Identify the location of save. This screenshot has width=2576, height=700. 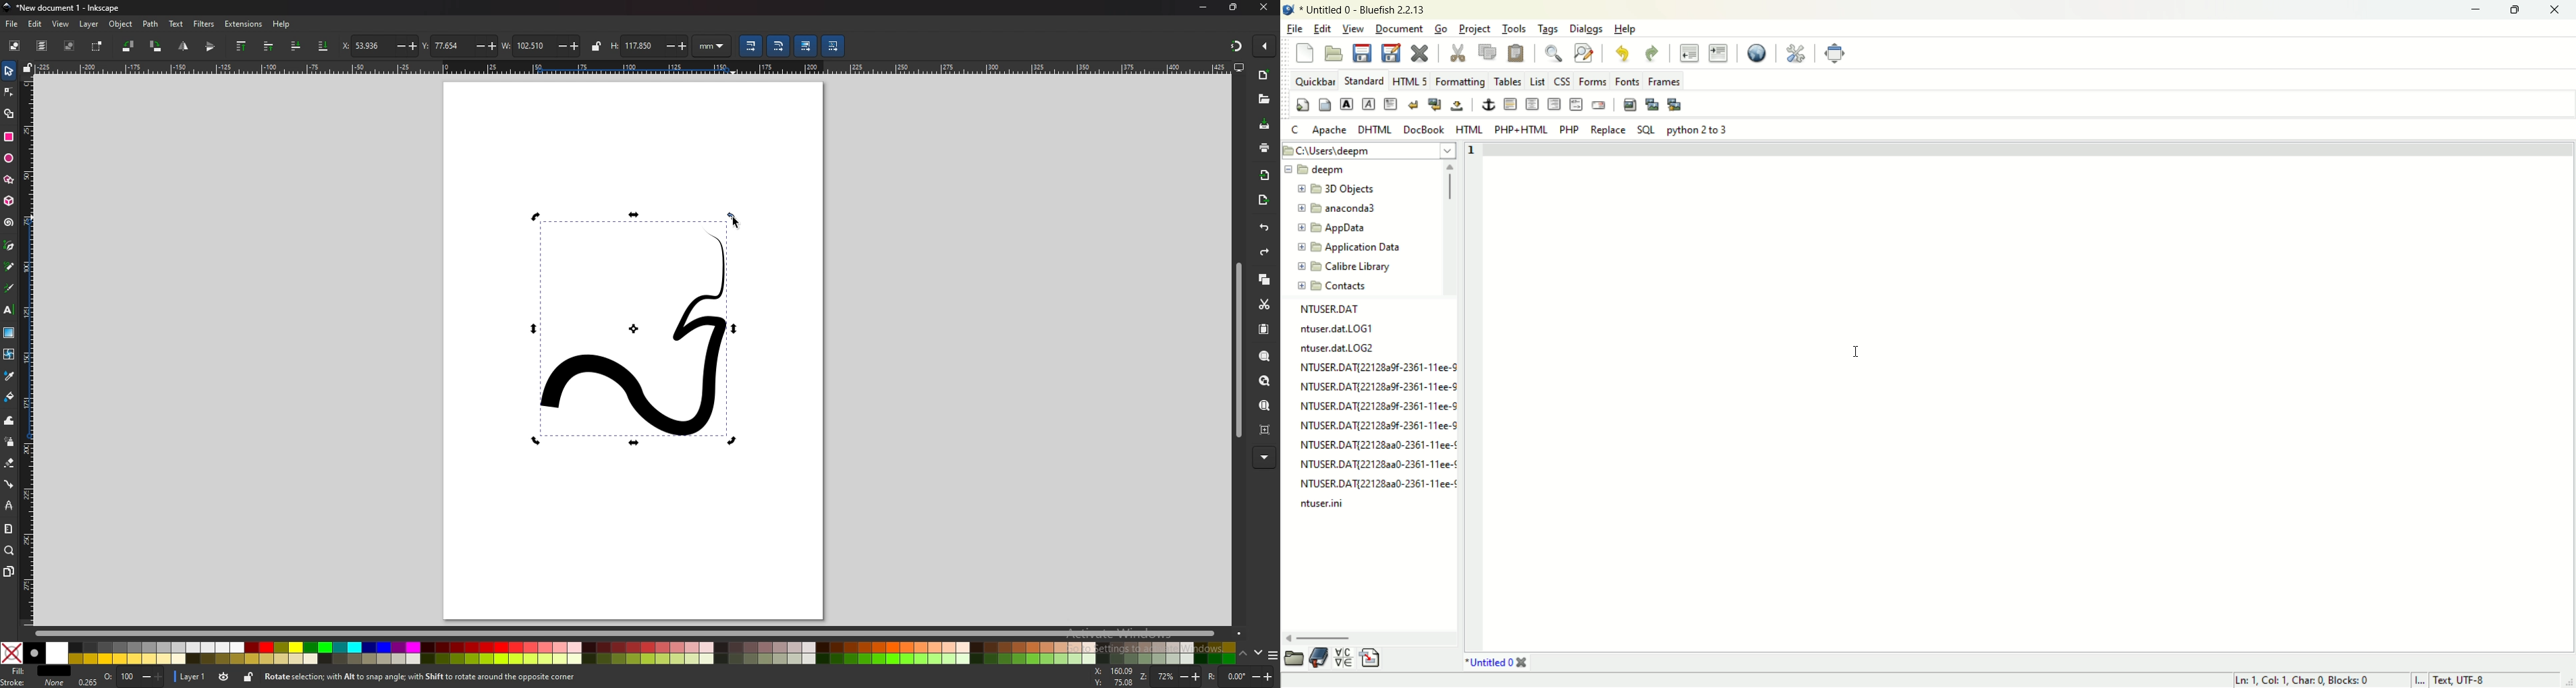
(1364, 54).